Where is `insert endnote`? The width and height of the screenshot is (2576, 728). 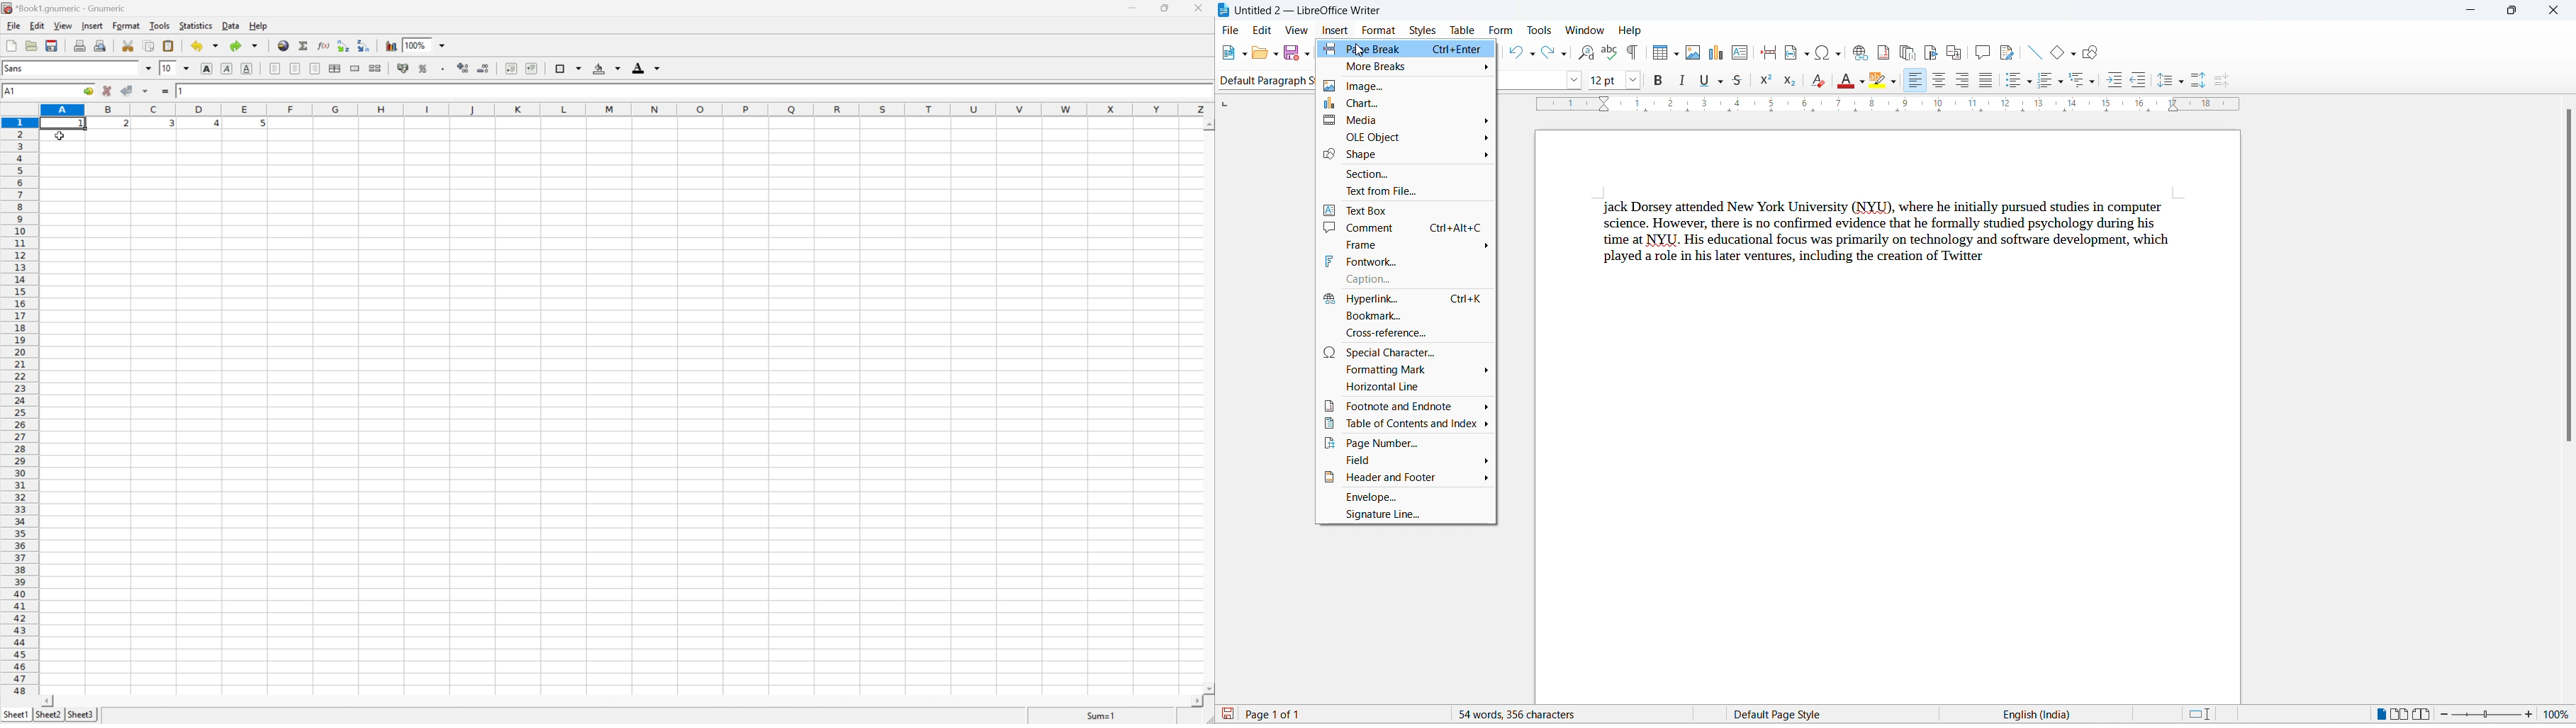 insert endnote is located at coordinates (1905, 52).